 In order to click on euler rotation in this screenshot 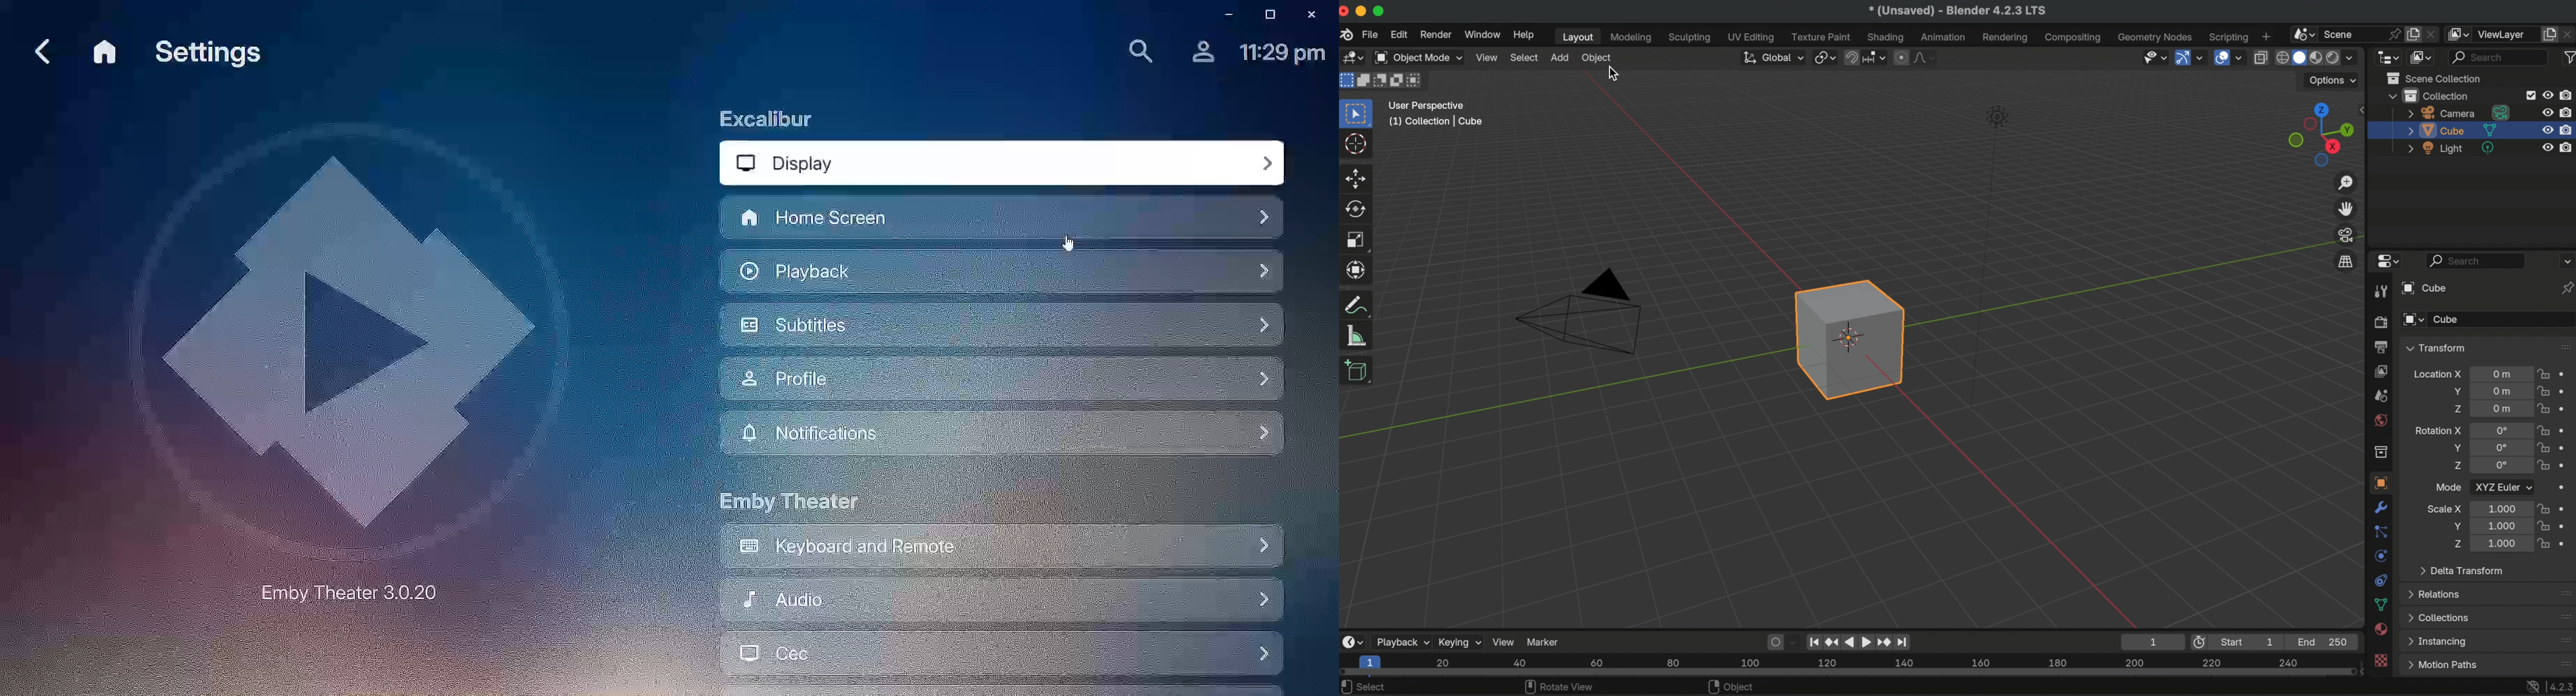, I will do `click(2501, 448)`.